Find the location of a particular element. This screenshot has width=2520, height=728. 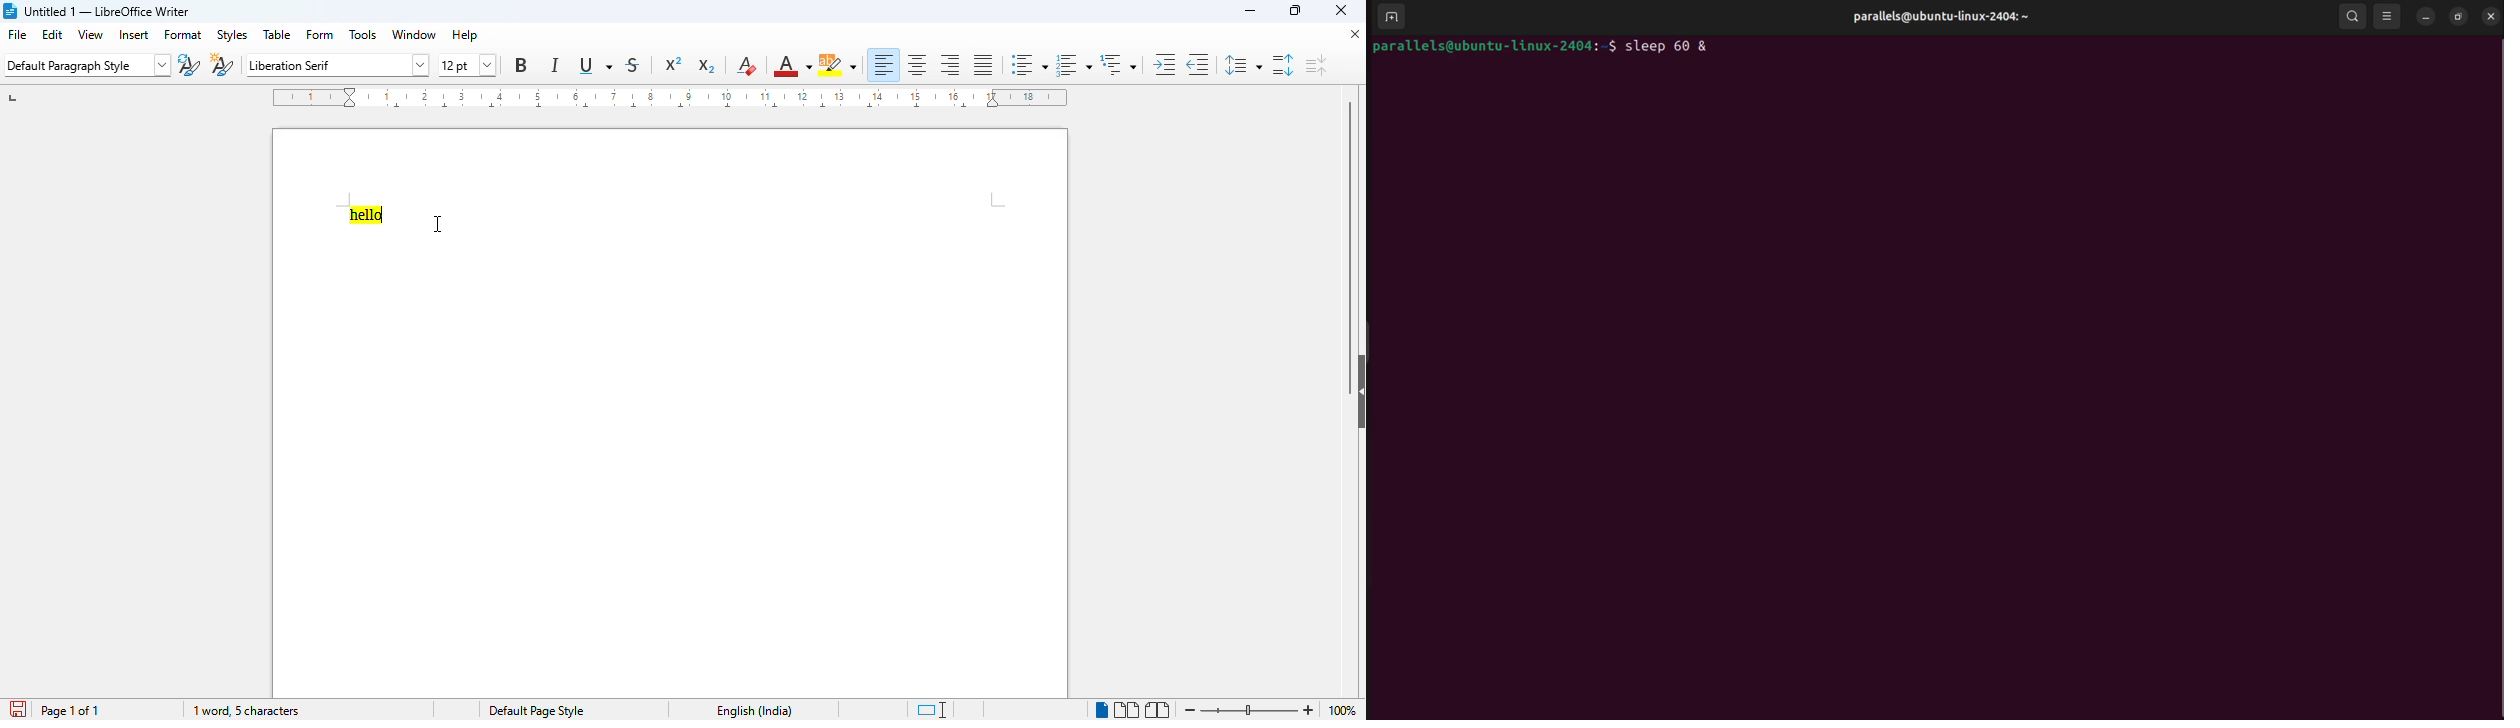

italic is located at coordinates (555, 65).